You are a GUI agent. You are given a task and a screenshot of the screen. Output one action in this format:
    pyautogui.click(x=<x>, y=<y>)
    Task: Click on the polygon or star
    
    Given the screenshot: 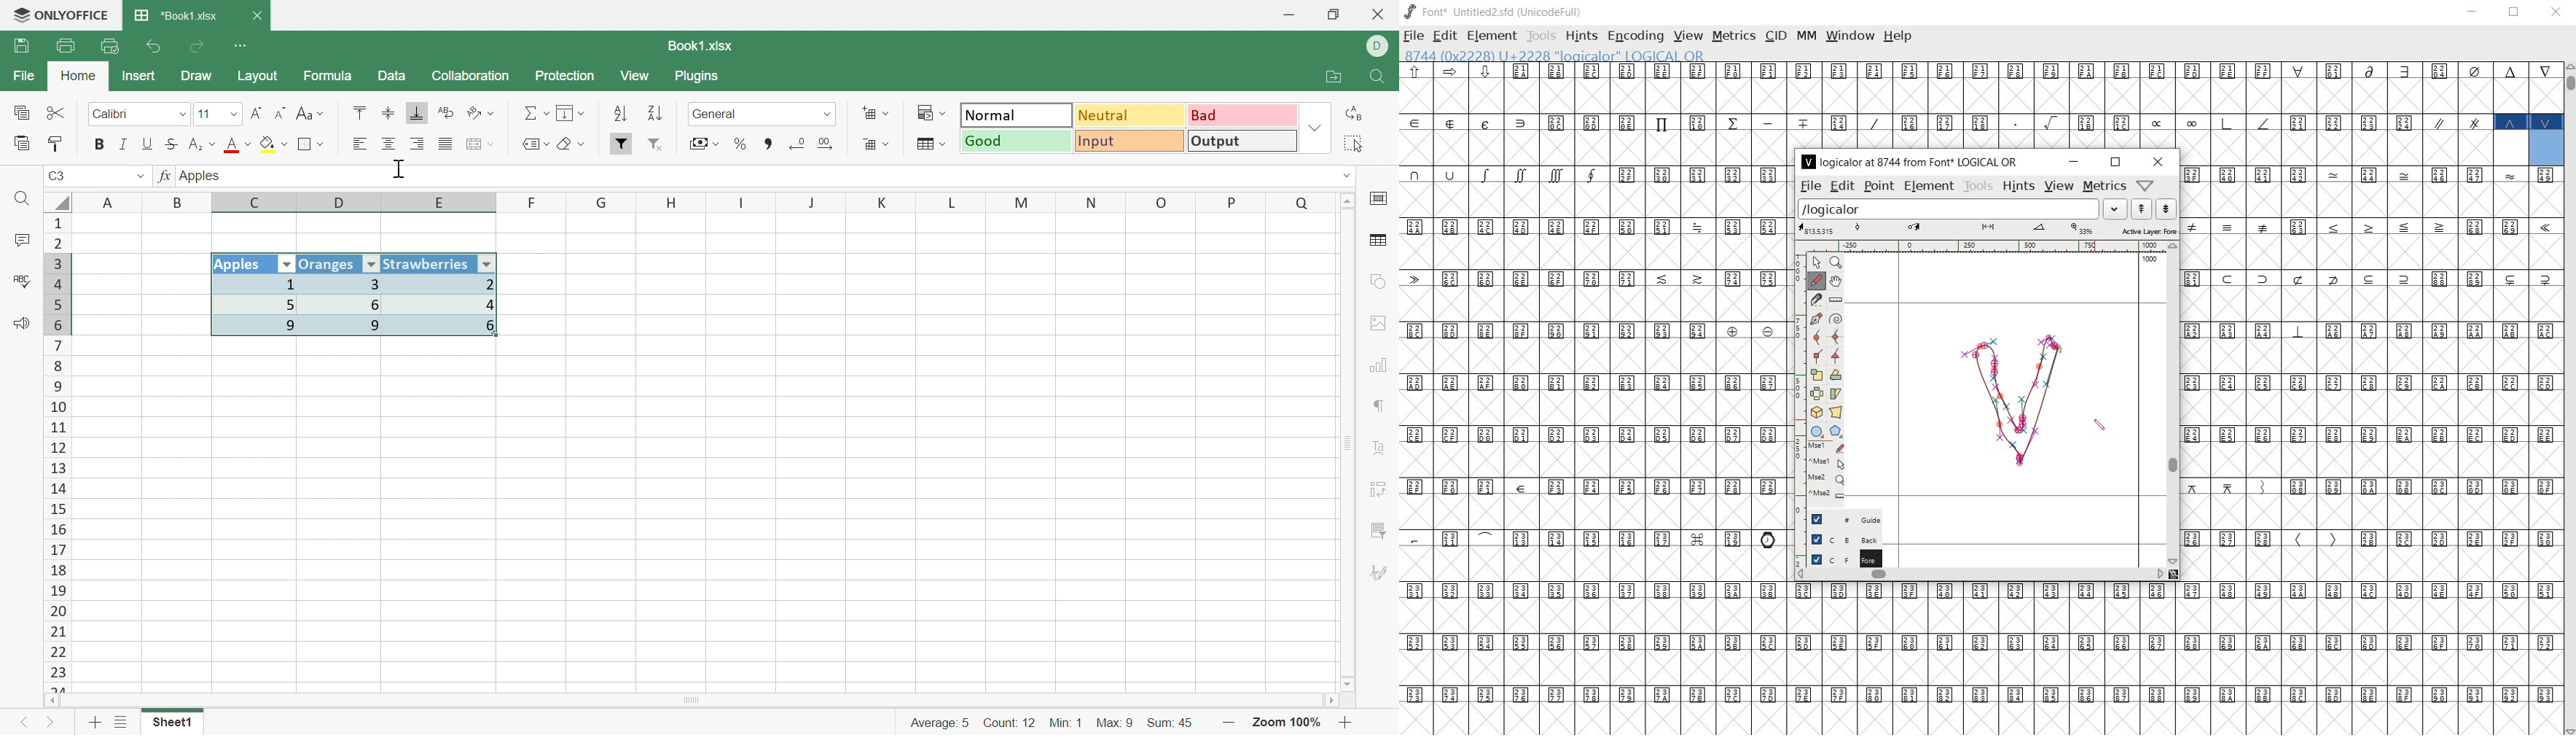 What is the action you would take?
    pyautogui.click(x=1839, y=431)
    